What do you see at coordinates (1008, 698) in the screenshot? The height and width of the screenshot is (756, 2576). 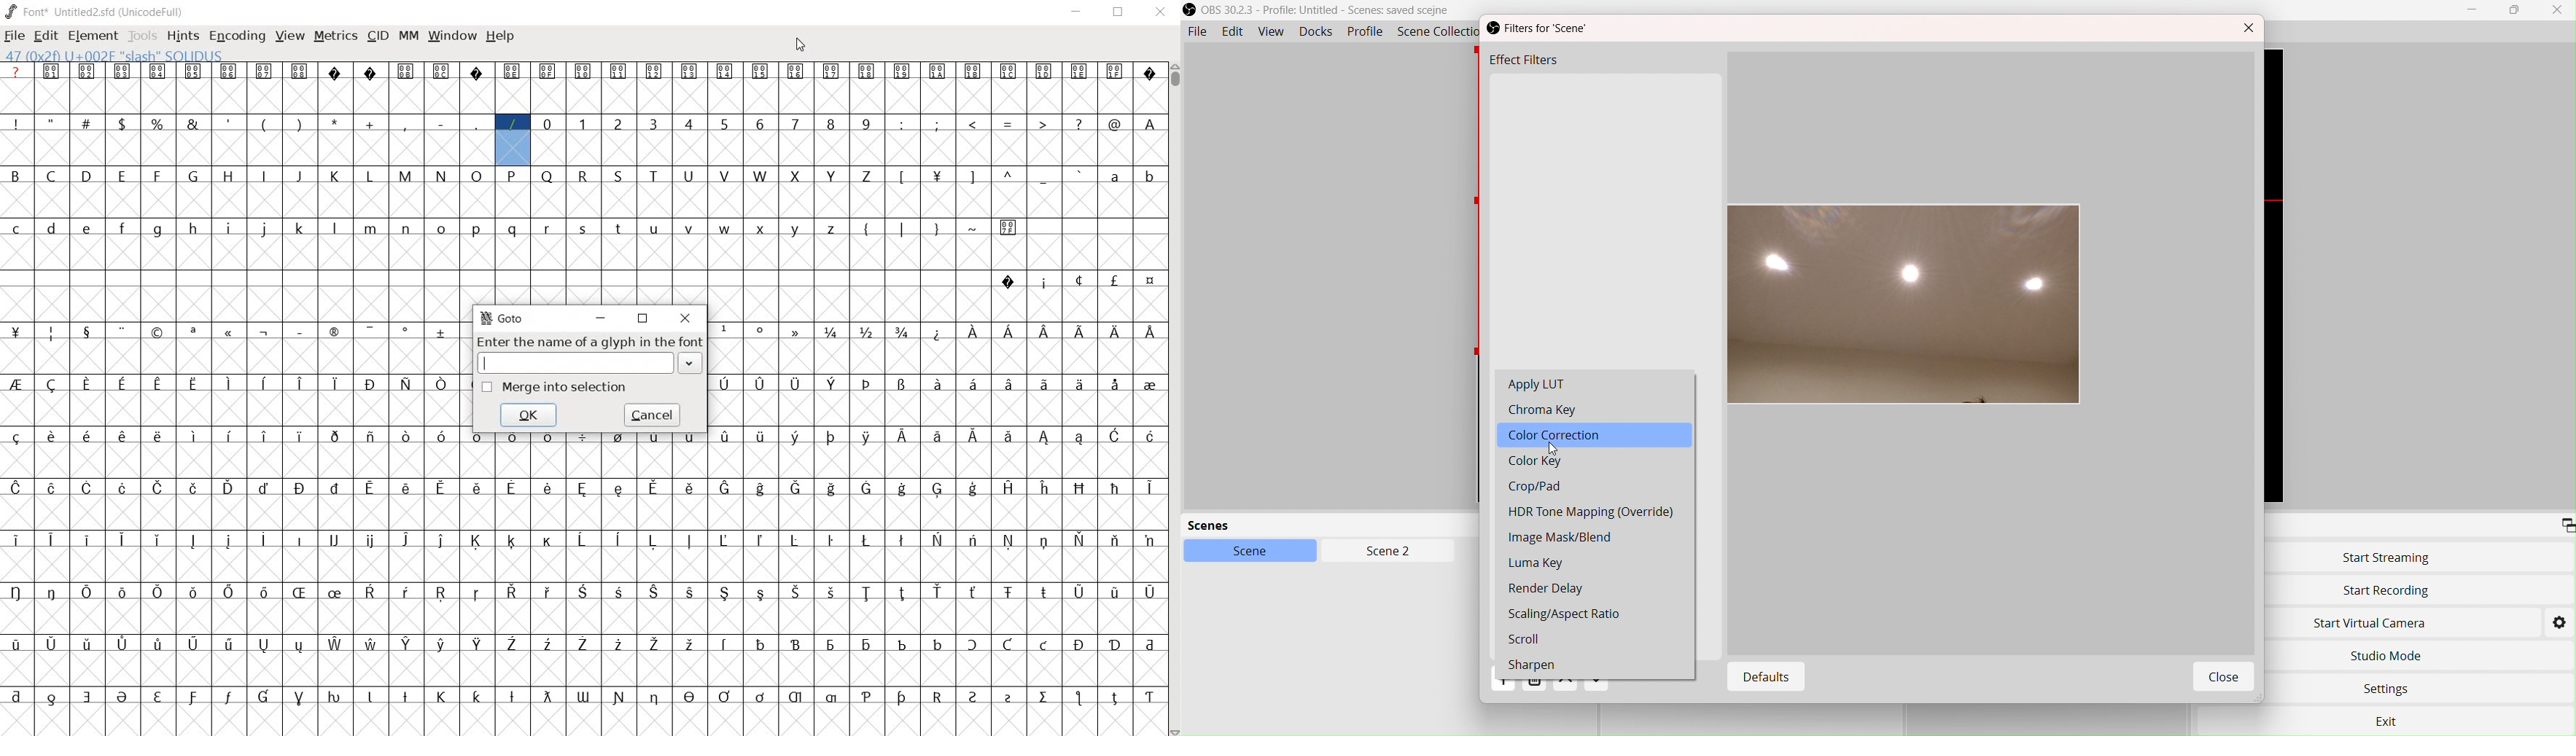 I see `glyph` at bounding box center [1008, 698].